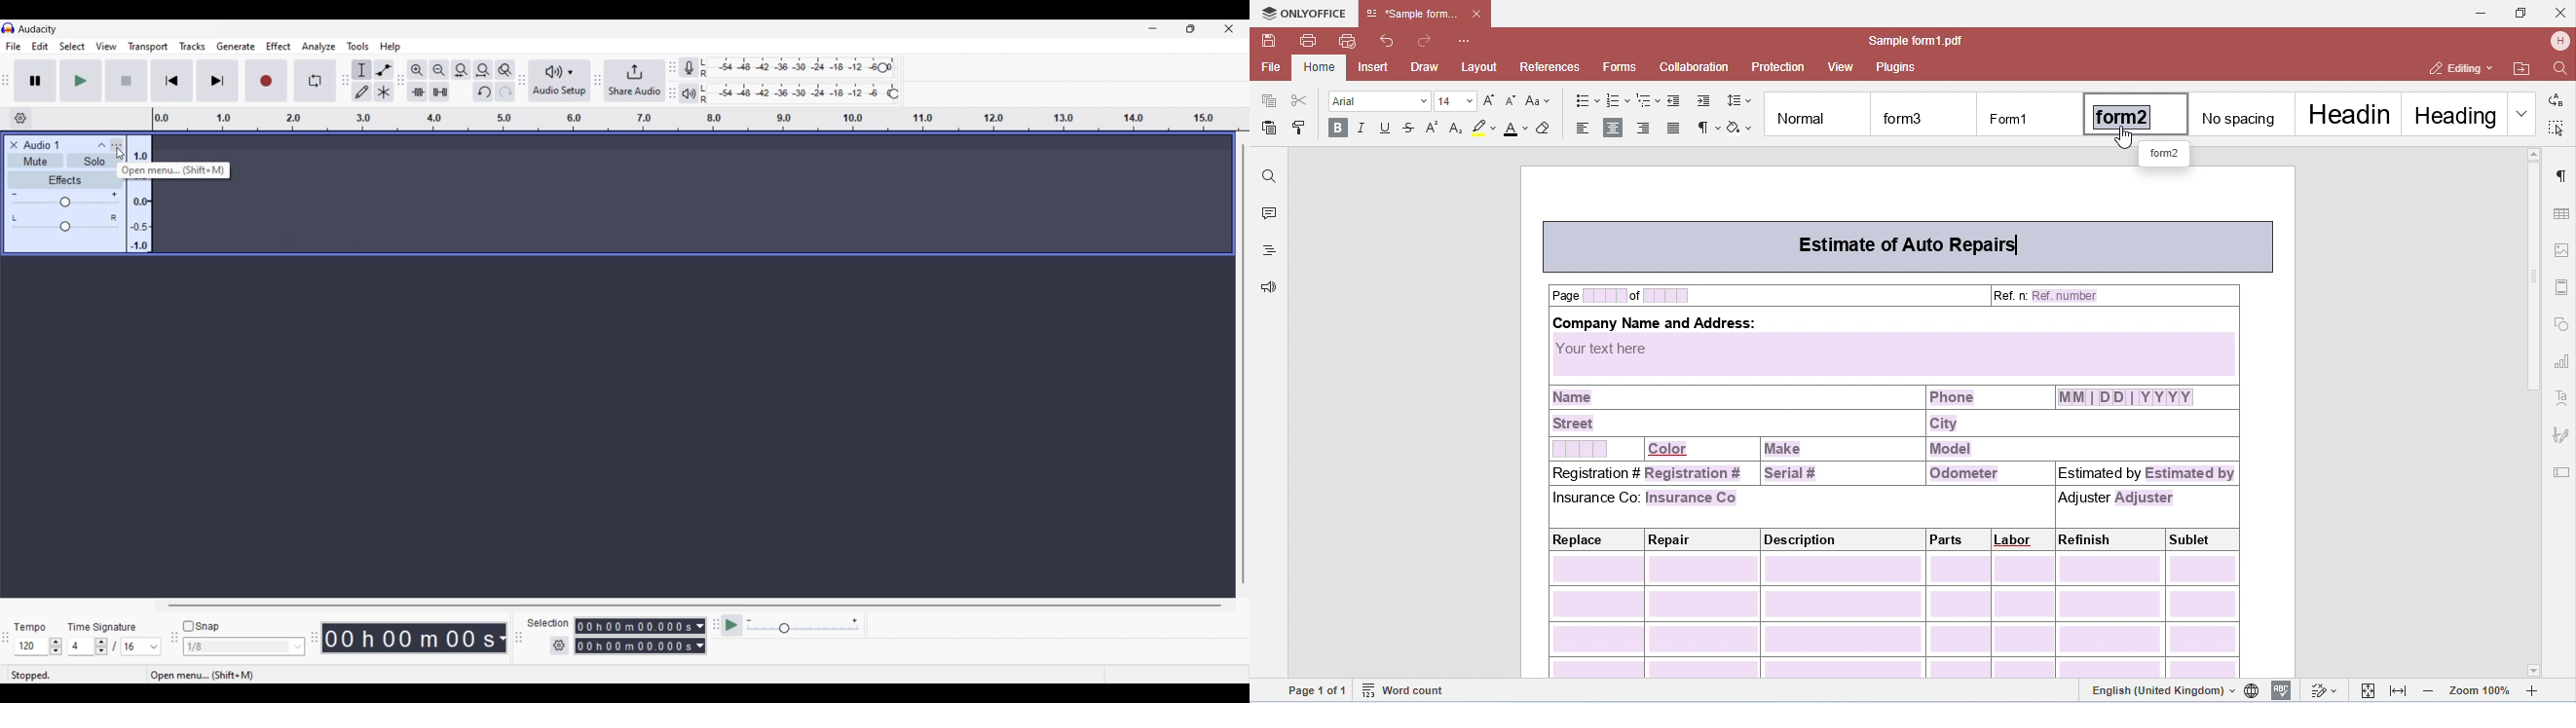  I want to click on Redo, so click(505, 91).